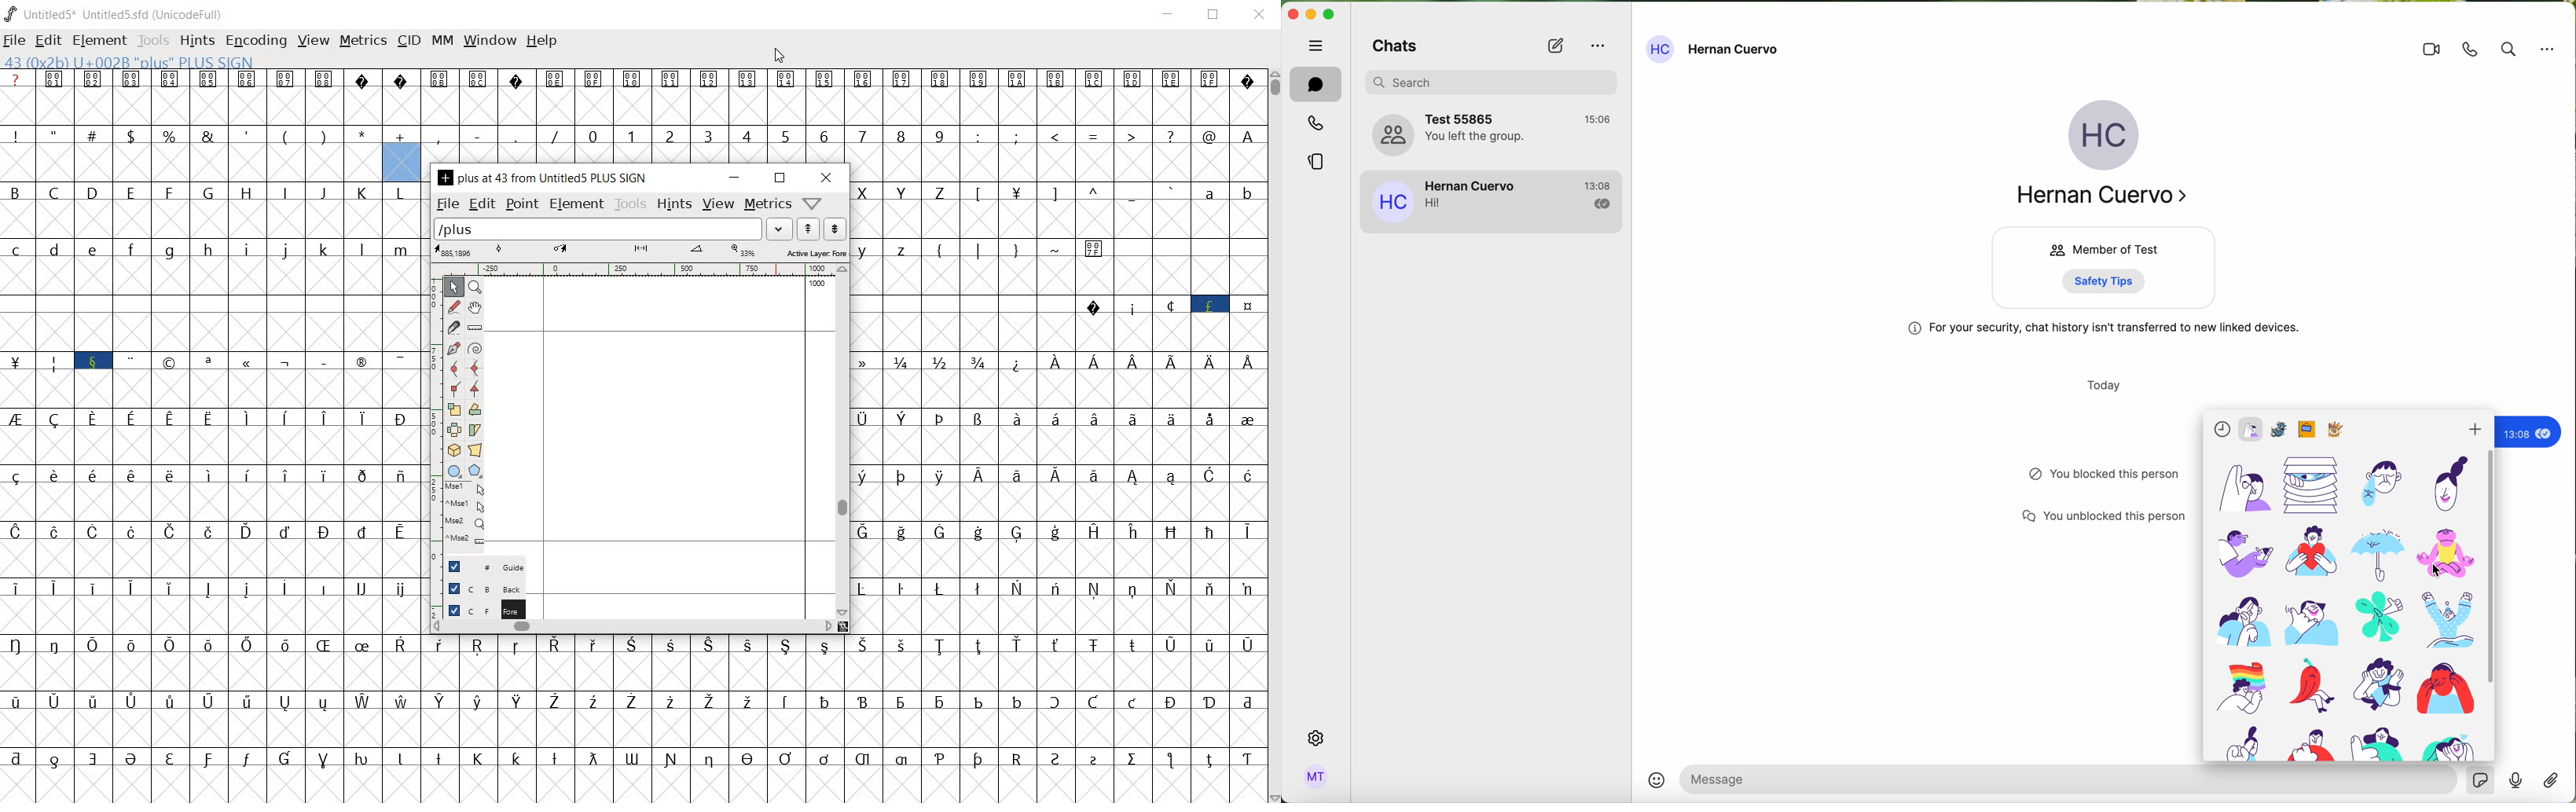 The width and height of the screenshot is (2576, 812). What do you see at coordinates (1314, 125) in the screenshot?
I see `calls` at bounding box center [1314, 125].